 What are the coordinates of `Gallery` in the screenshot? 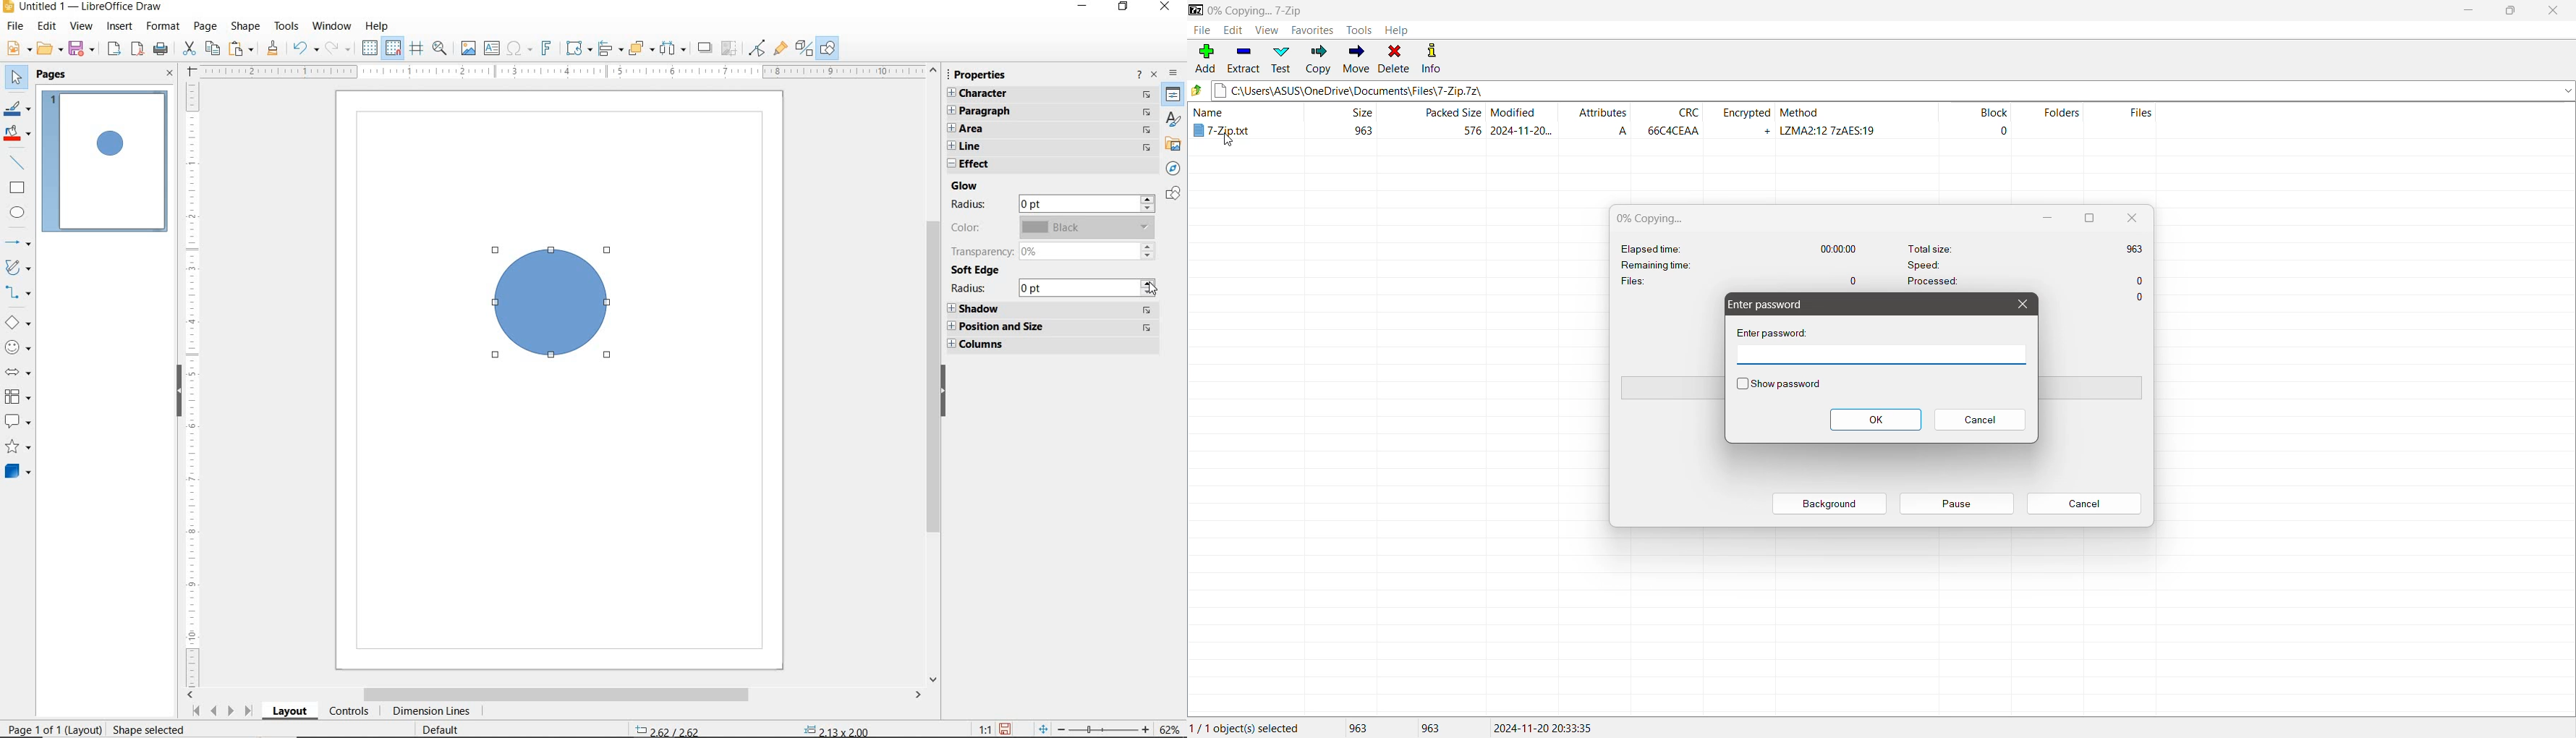 It's located at (1173, 145).